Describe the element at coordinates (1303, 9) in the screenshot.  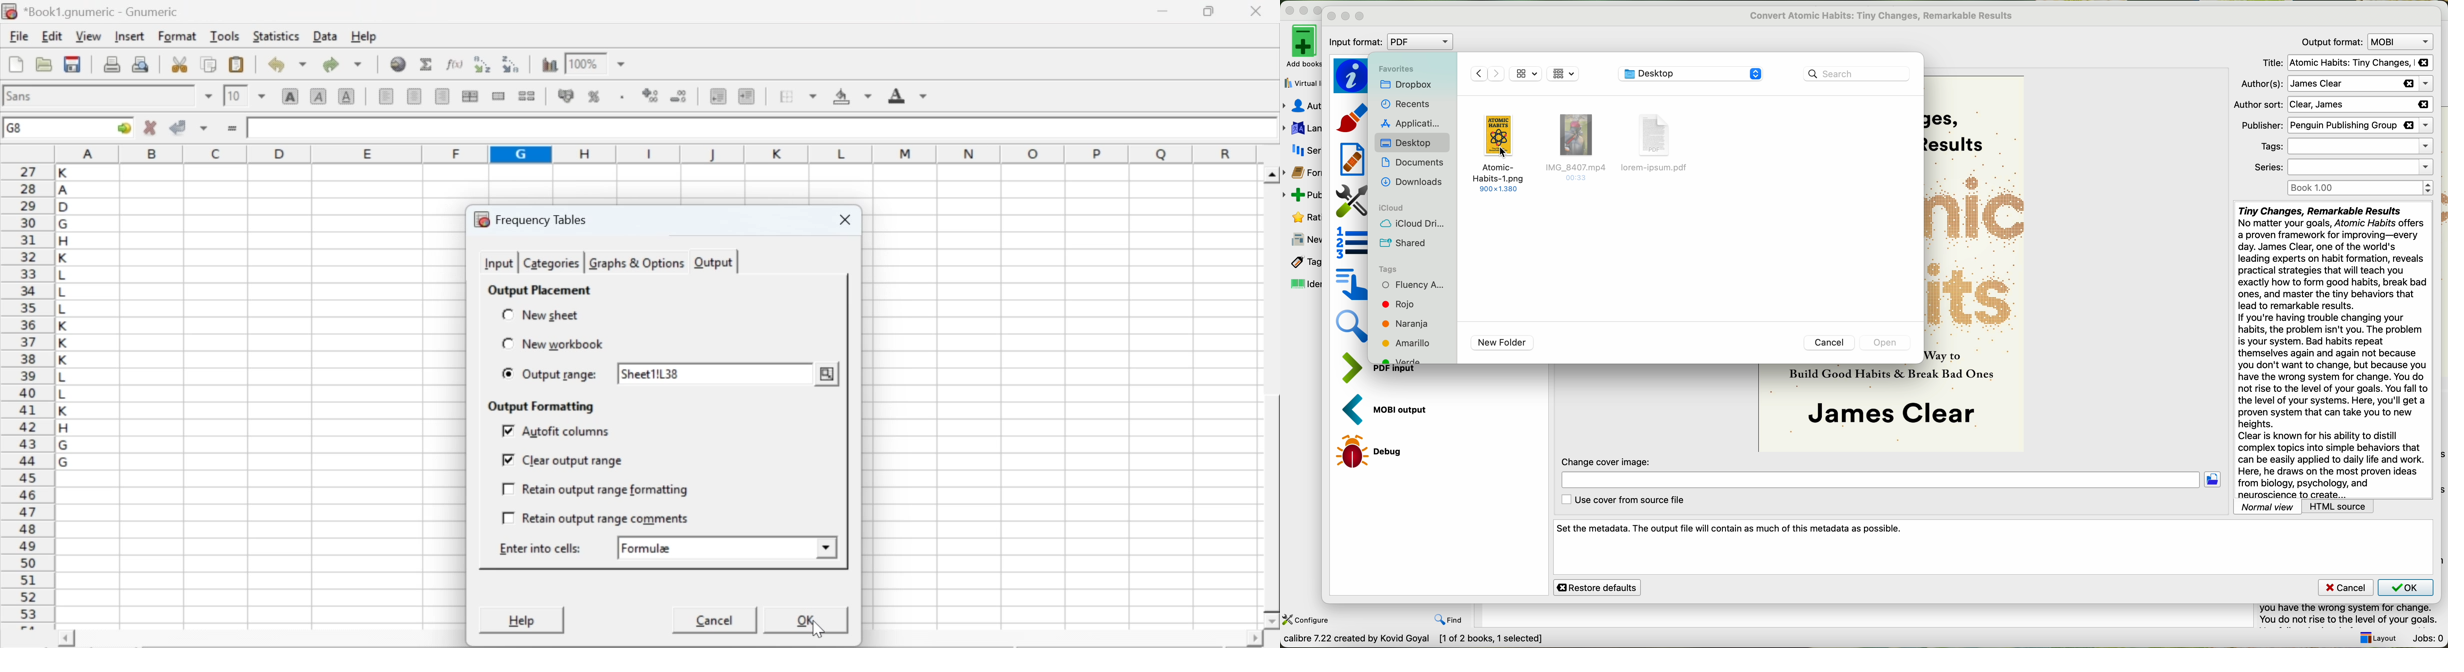
I see `disable buttons` at that location.